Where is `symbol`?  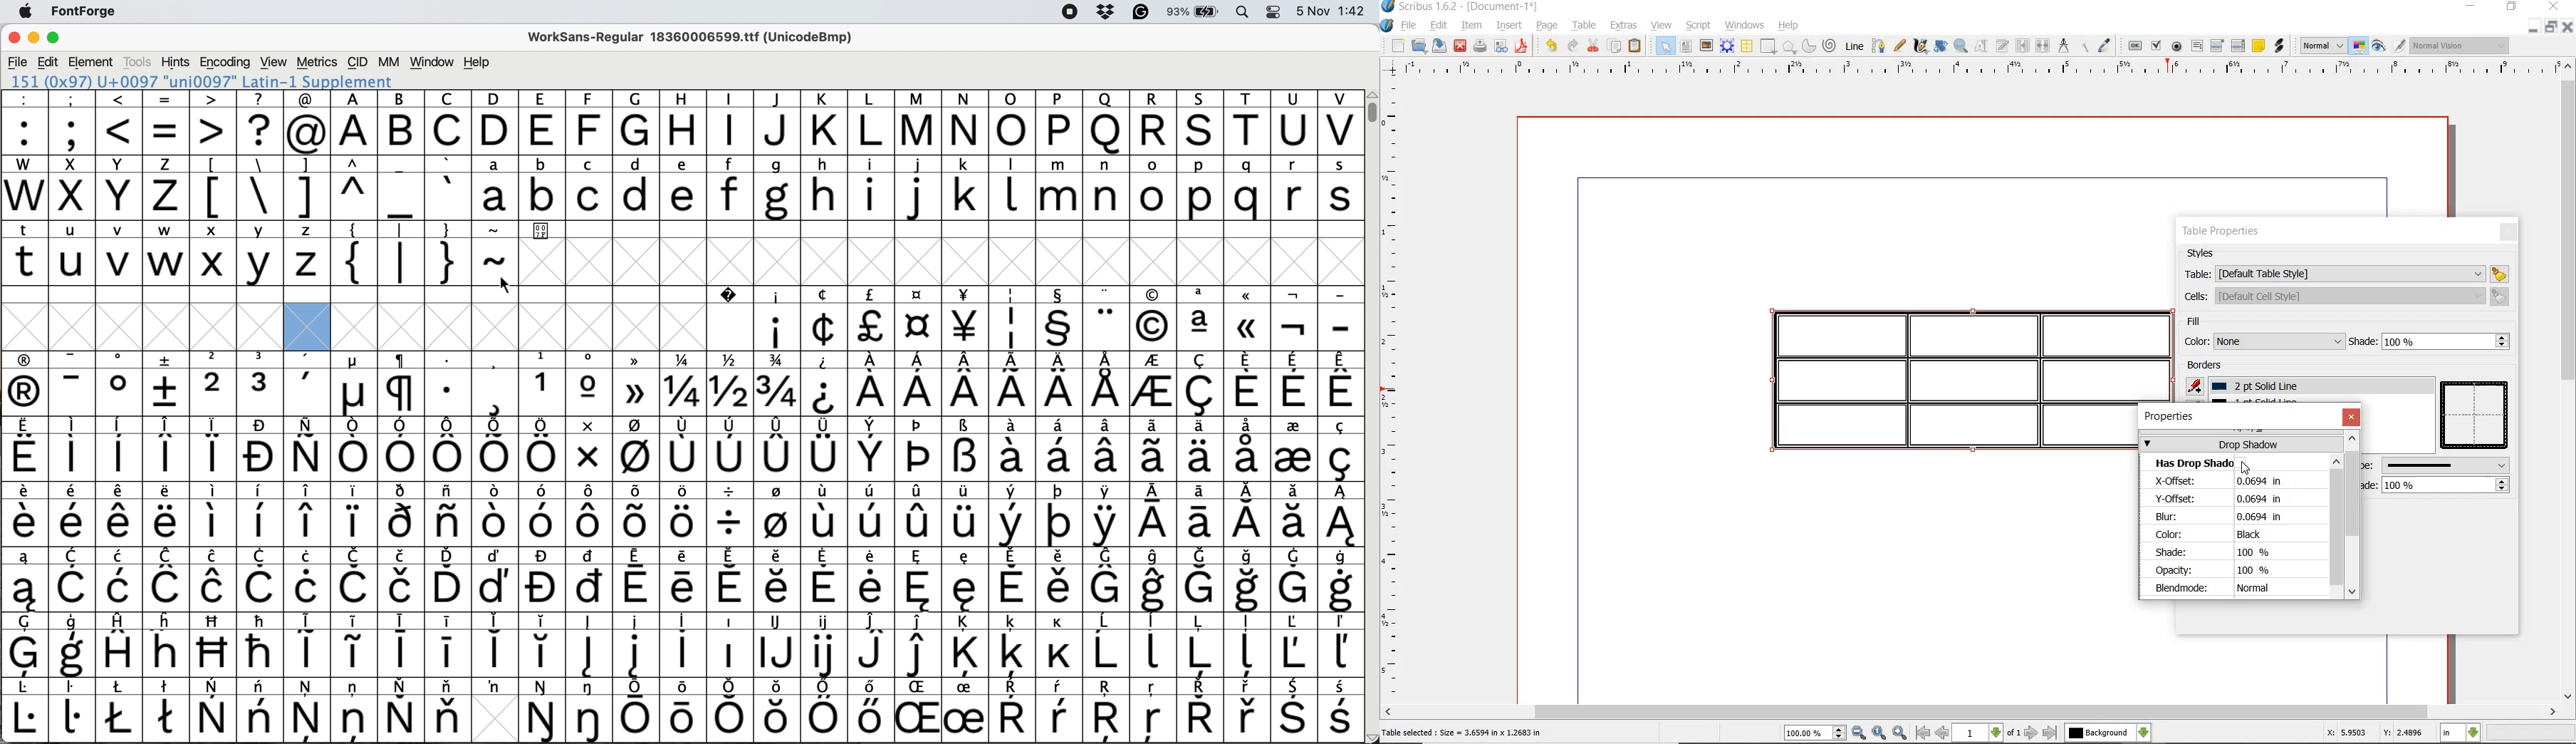
symbol is located at coordinates (1293, 645).